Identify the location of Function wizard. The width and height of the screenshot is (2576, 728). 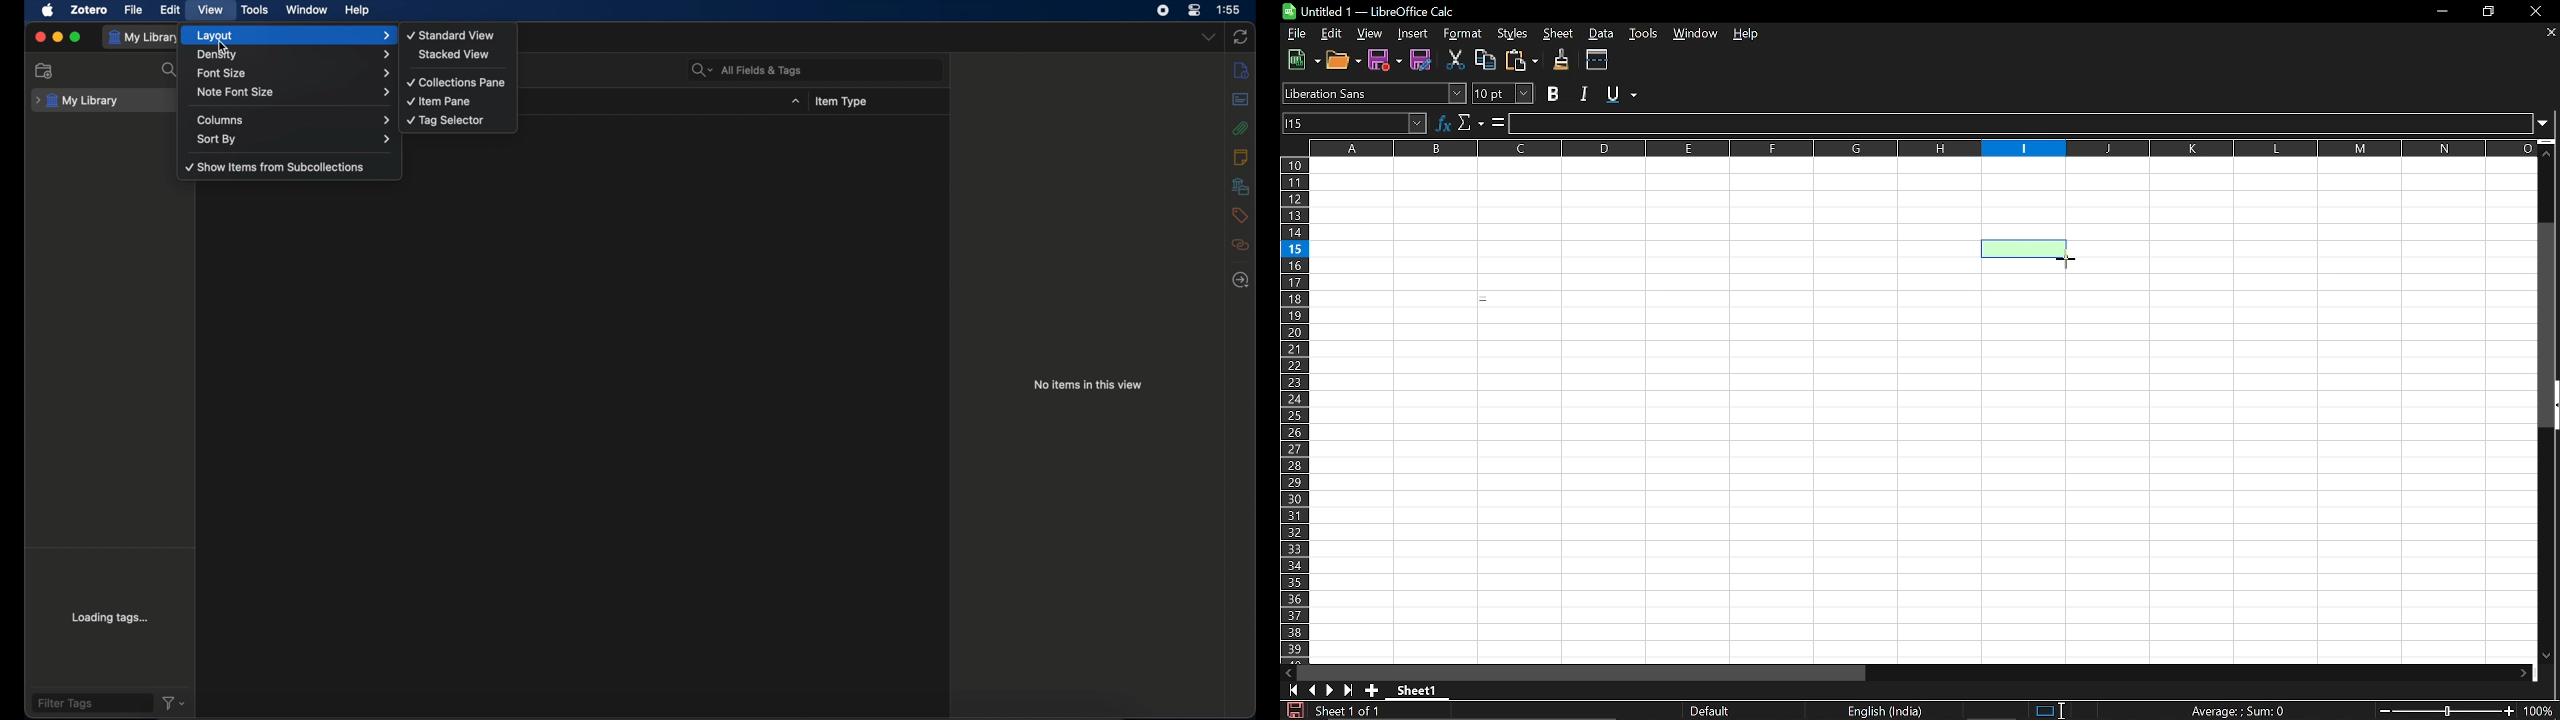
(1442, 123).